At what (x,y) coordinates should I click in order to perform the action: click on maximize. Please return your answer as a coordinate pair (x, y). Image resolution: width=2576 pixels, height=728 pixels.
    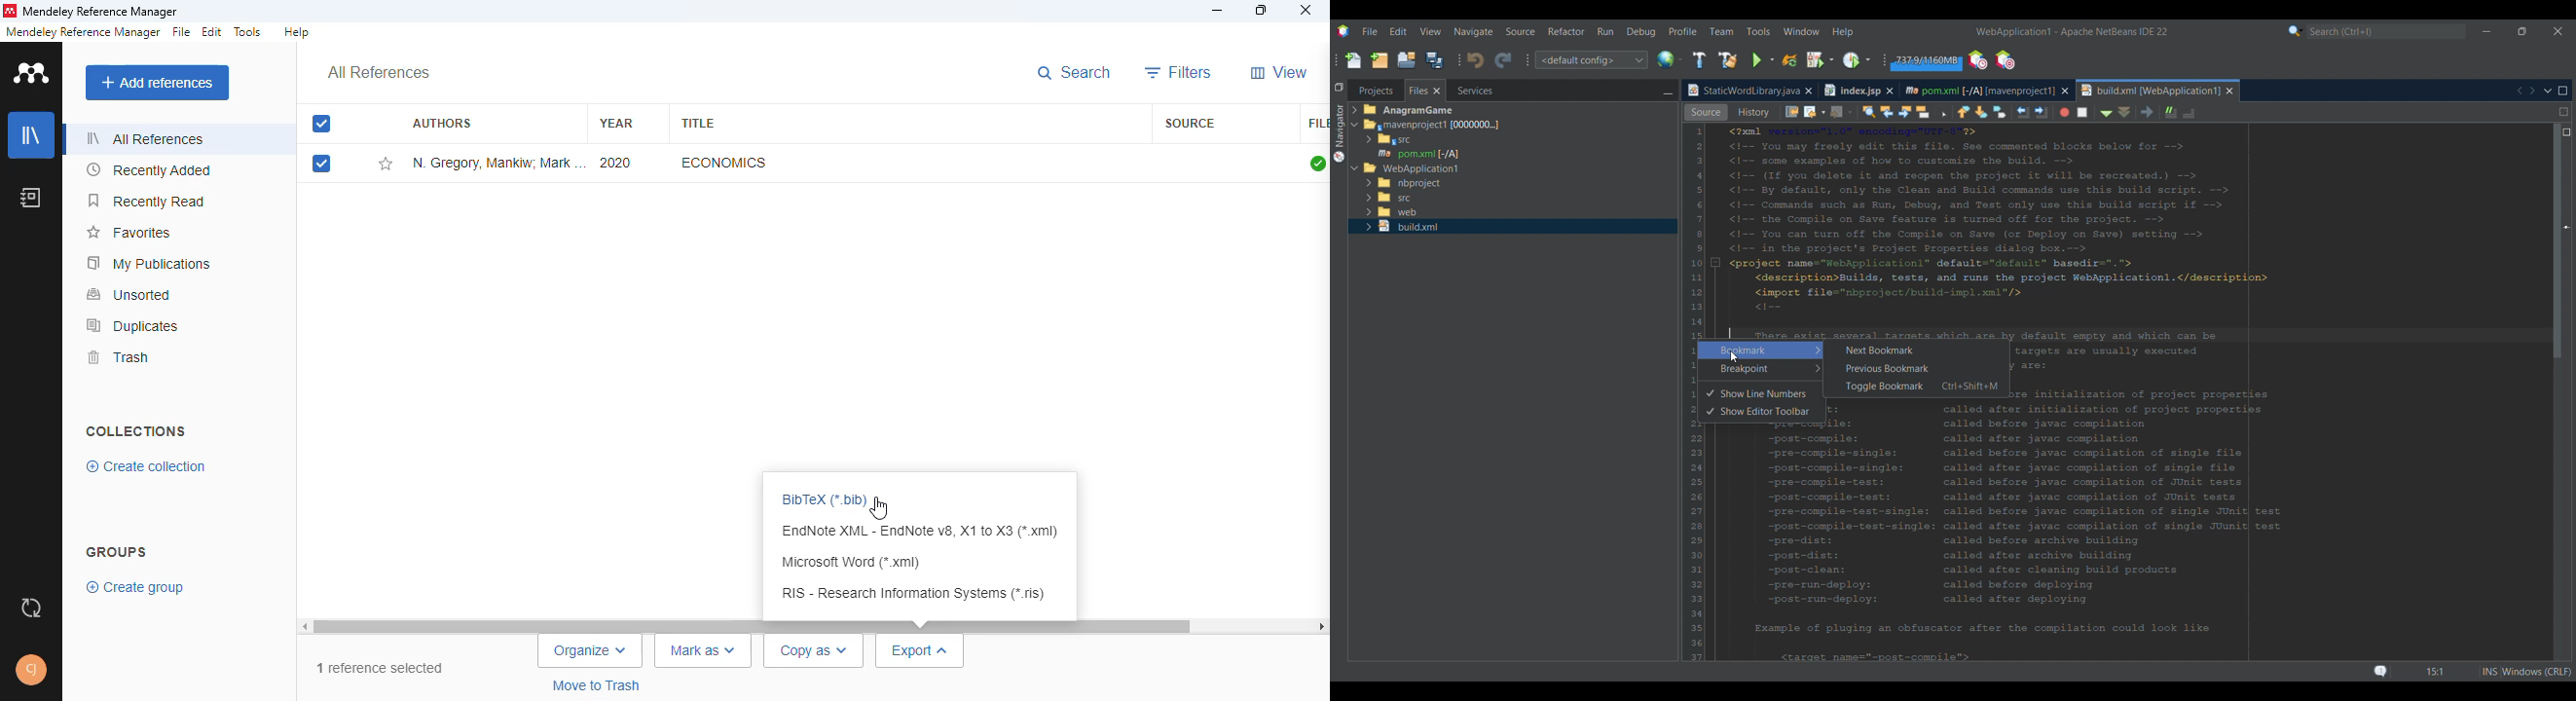
    Looking at the image, I should click on (1262, 10).